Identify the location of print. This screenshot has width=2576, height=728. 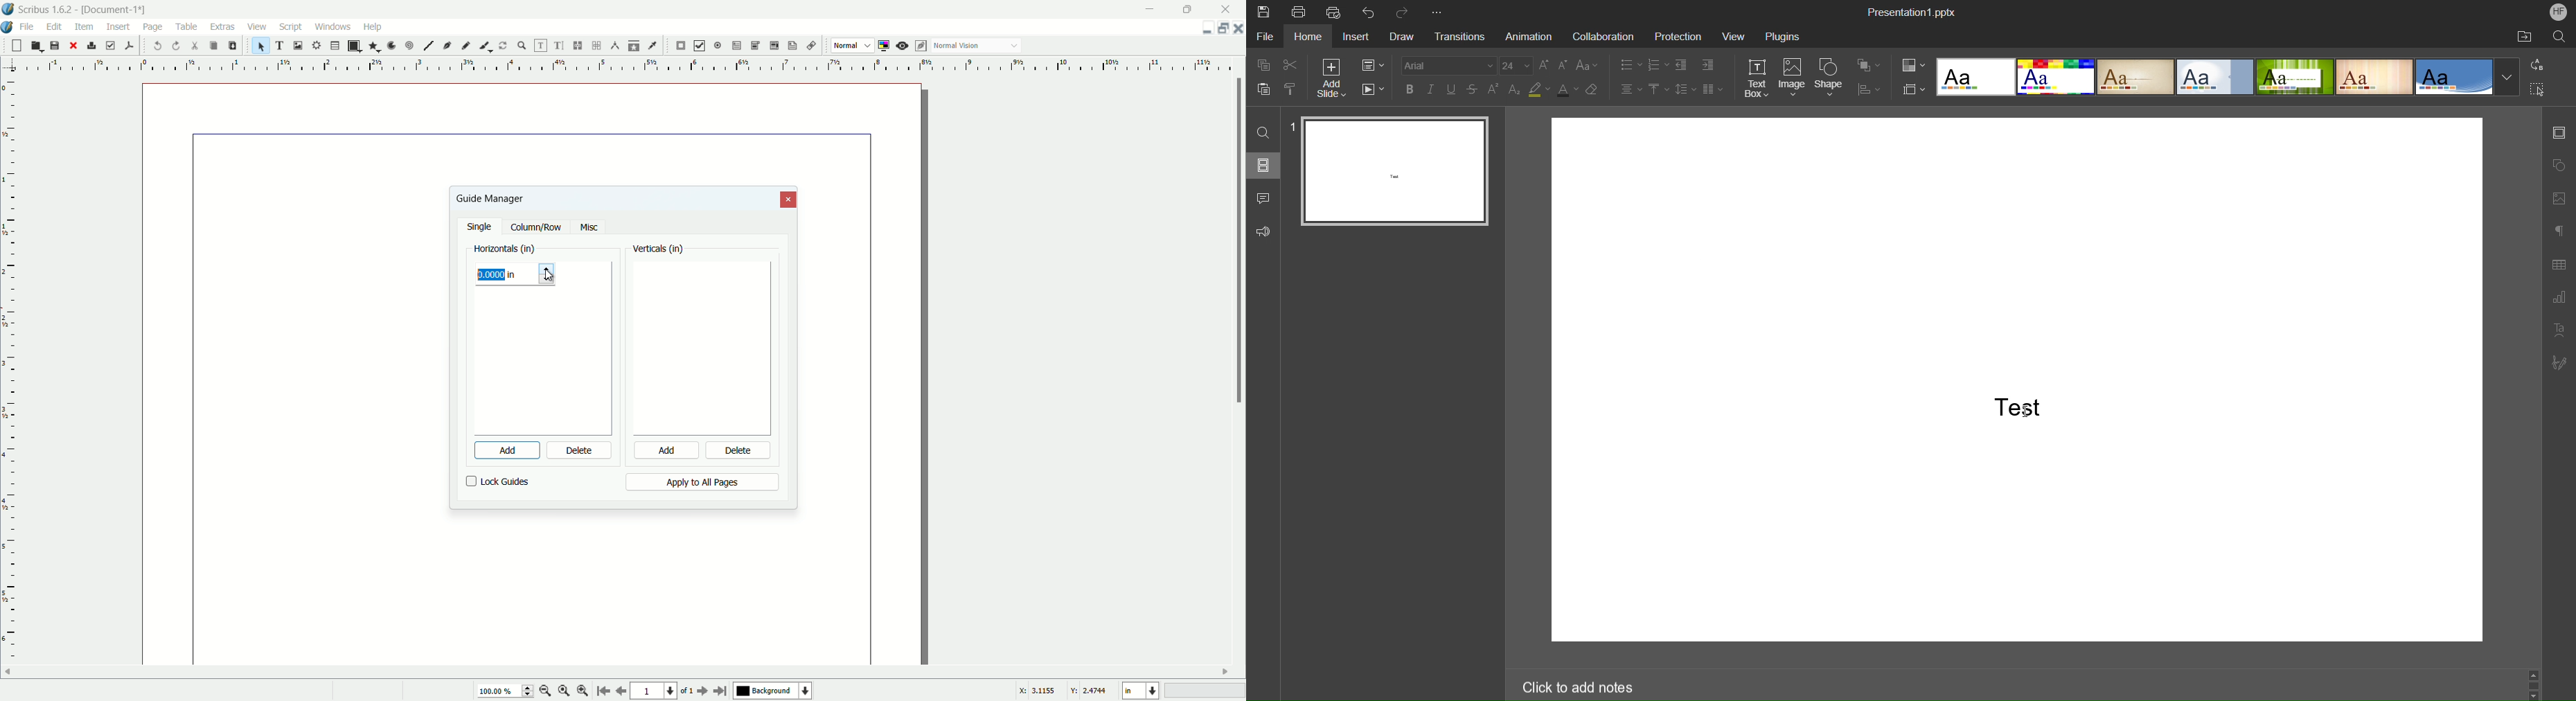
(92, 45).